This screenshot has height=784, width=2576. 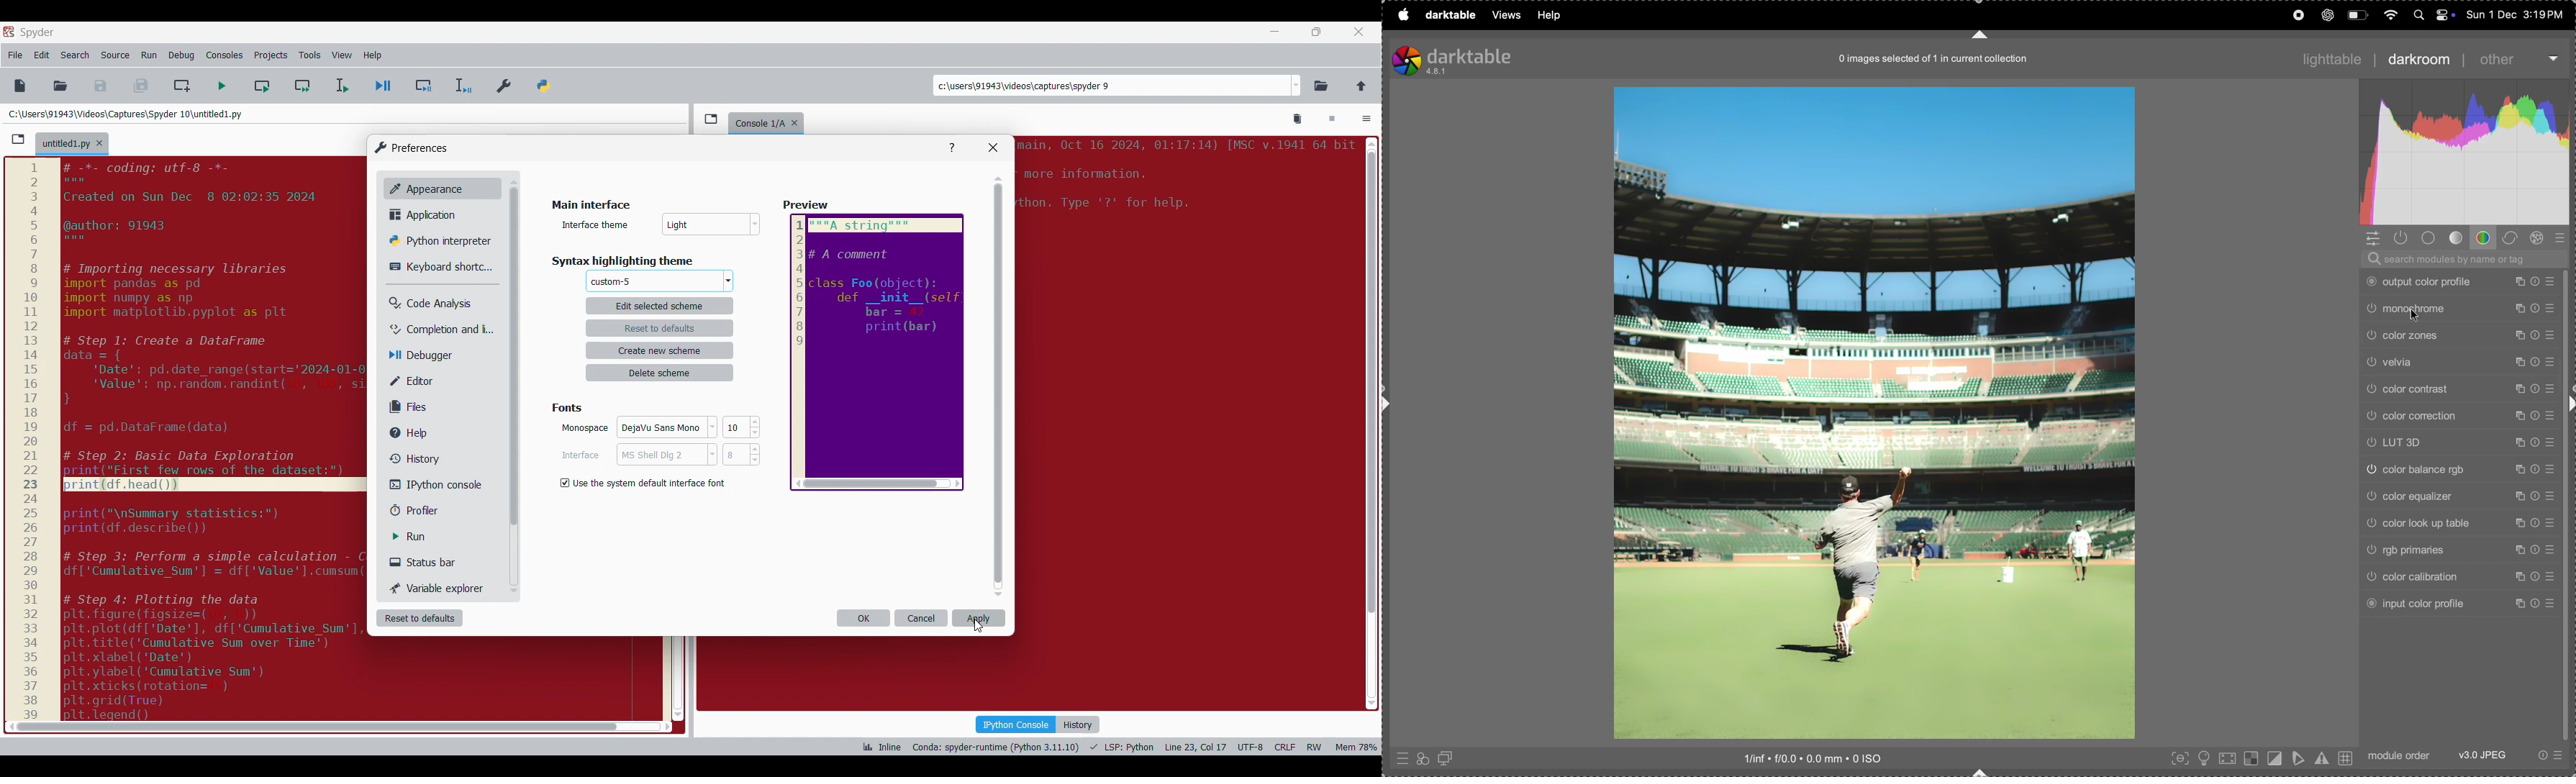 I want to click on iso, so click(x=1815, y=758).